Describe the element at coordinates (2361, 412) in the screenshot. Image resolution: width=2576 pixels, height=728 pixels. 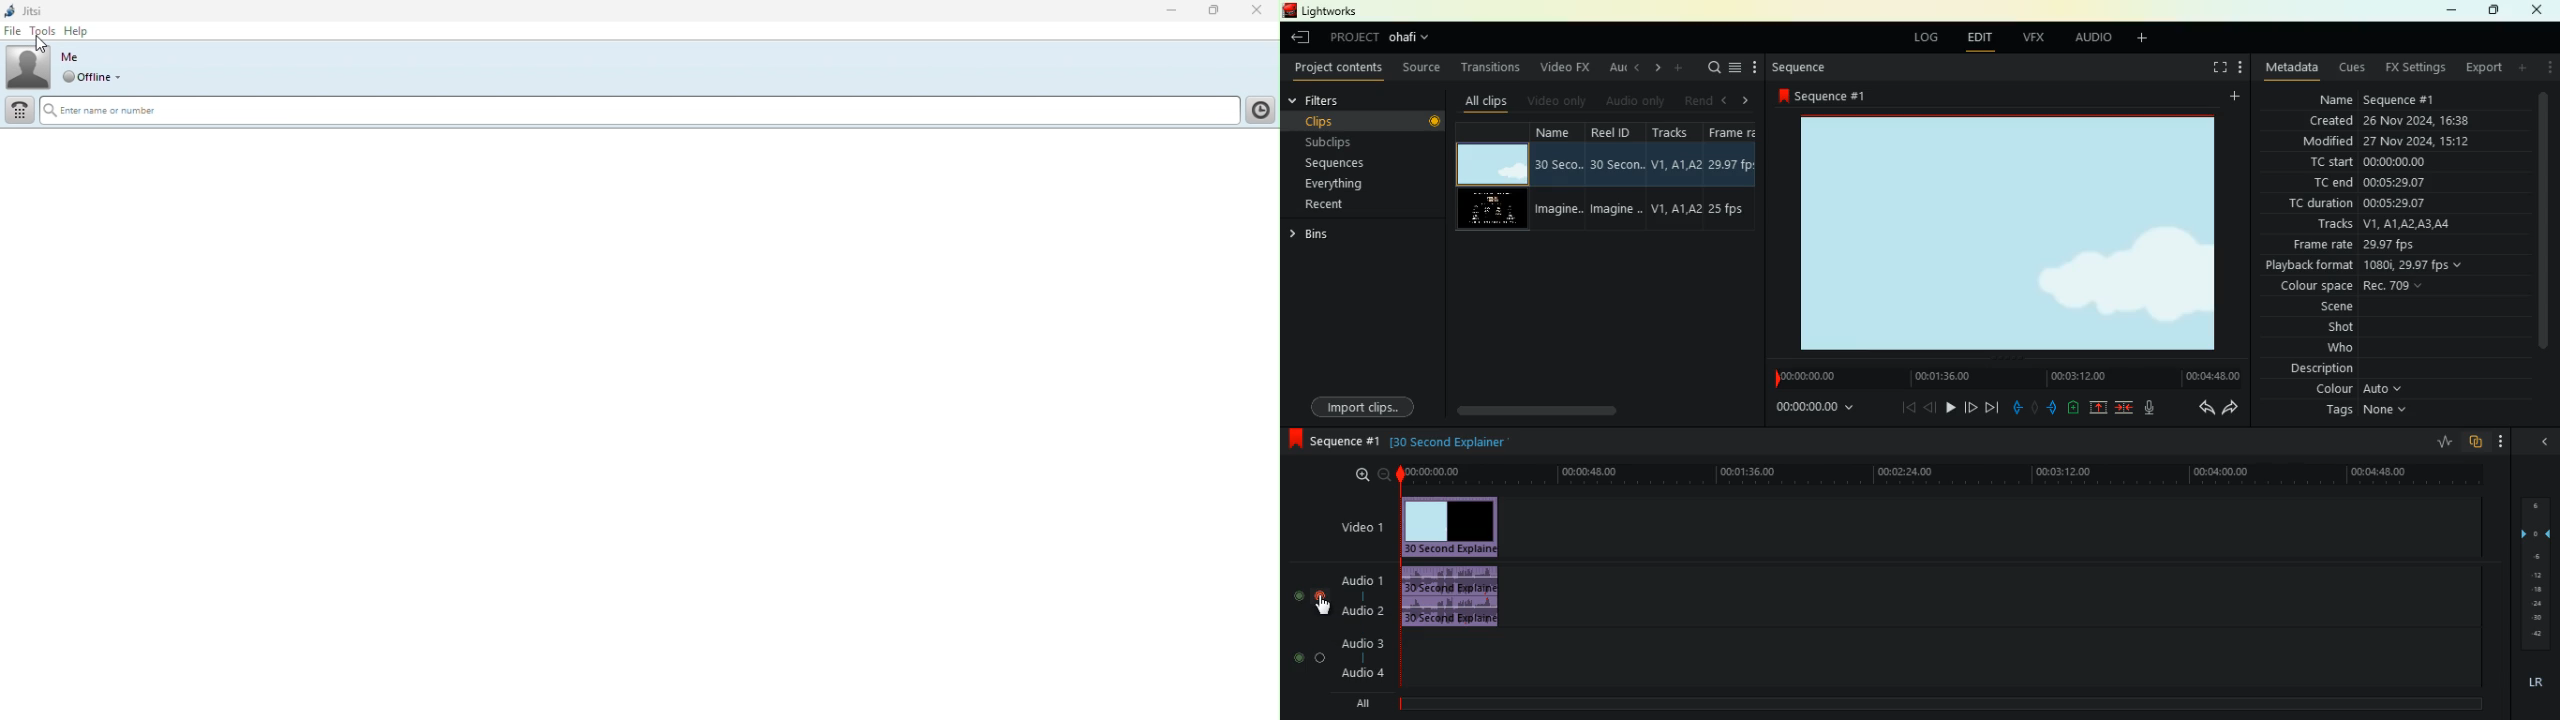
I see `tags` at that location.